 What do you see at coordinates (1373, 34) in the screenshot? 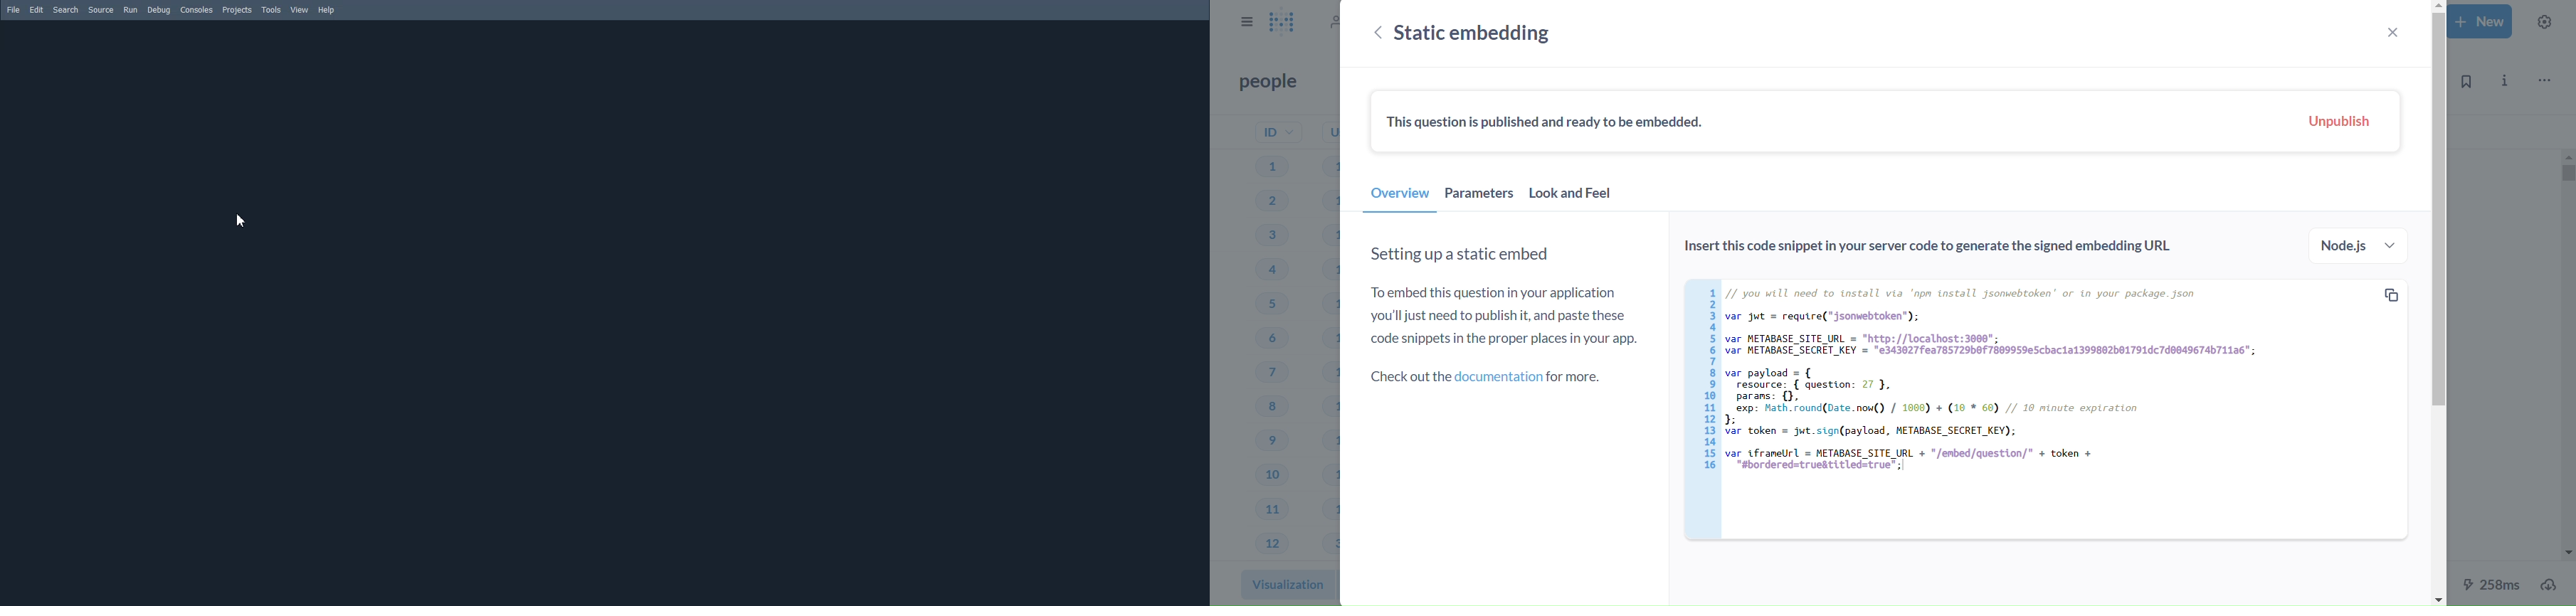
I see `back ` at bounding box center [1373, 34].